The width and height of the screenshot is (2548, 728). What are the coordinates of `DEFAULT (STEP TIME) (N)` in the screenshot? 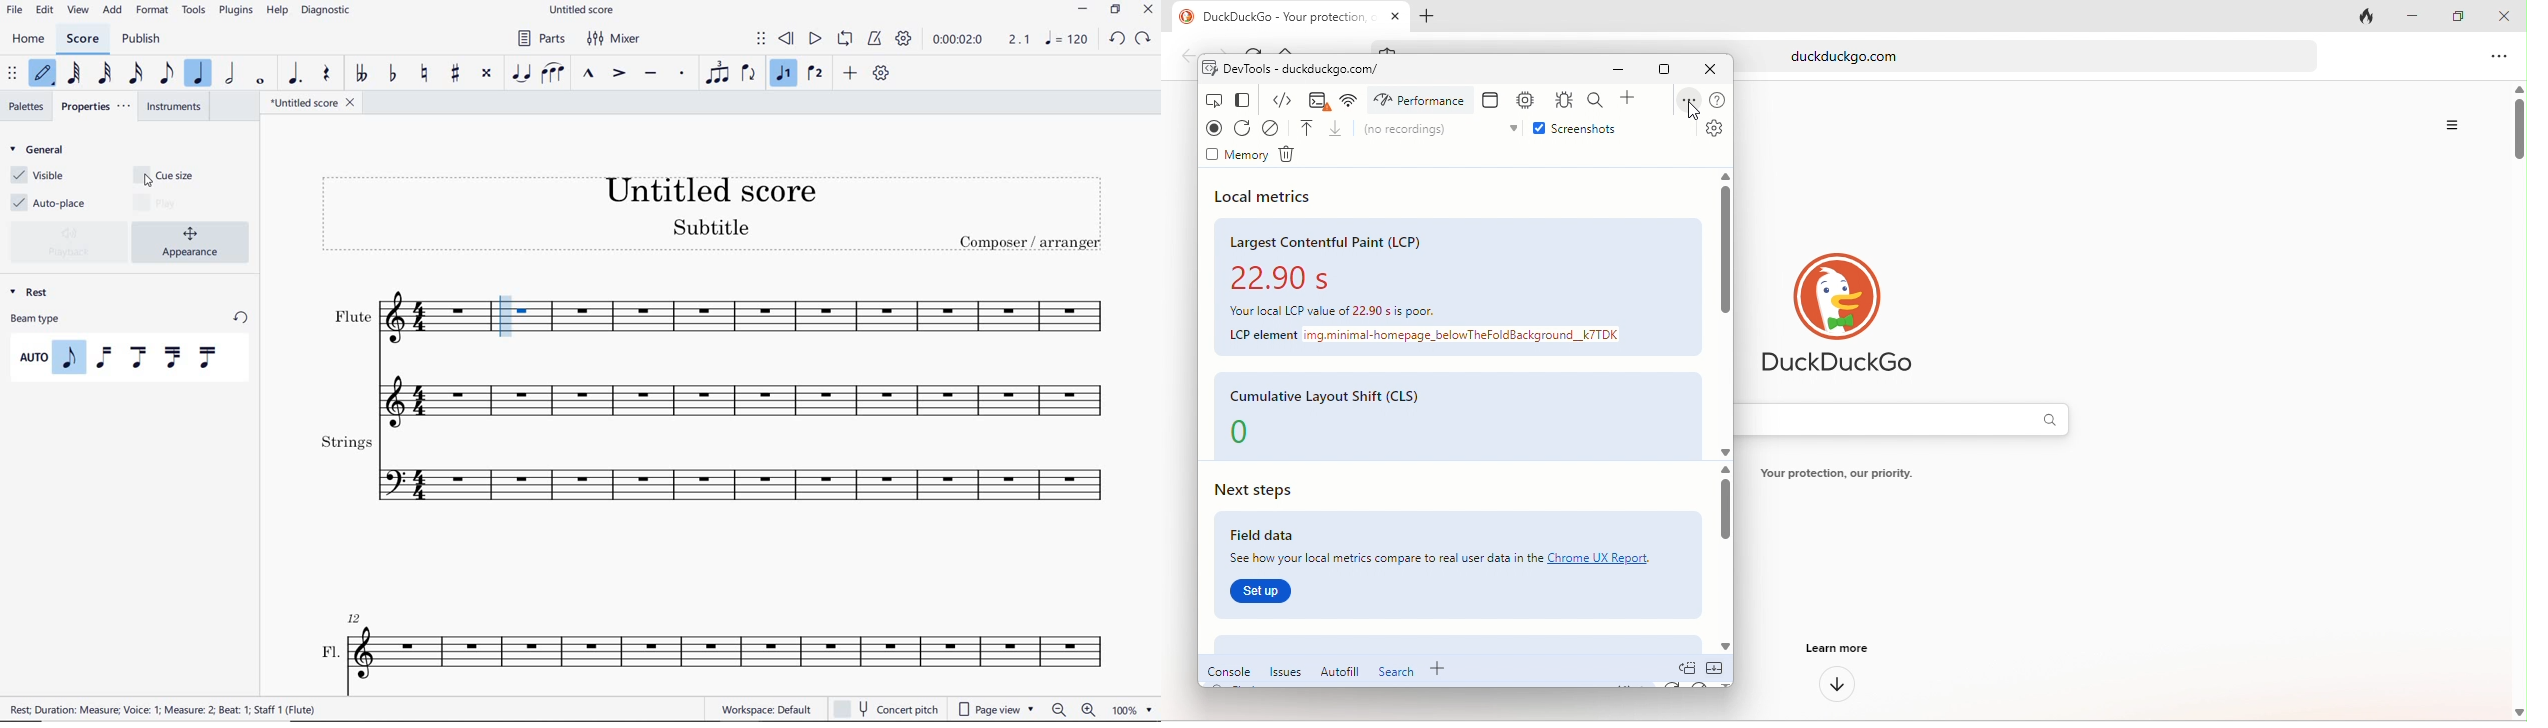 It's located at (42, 74).